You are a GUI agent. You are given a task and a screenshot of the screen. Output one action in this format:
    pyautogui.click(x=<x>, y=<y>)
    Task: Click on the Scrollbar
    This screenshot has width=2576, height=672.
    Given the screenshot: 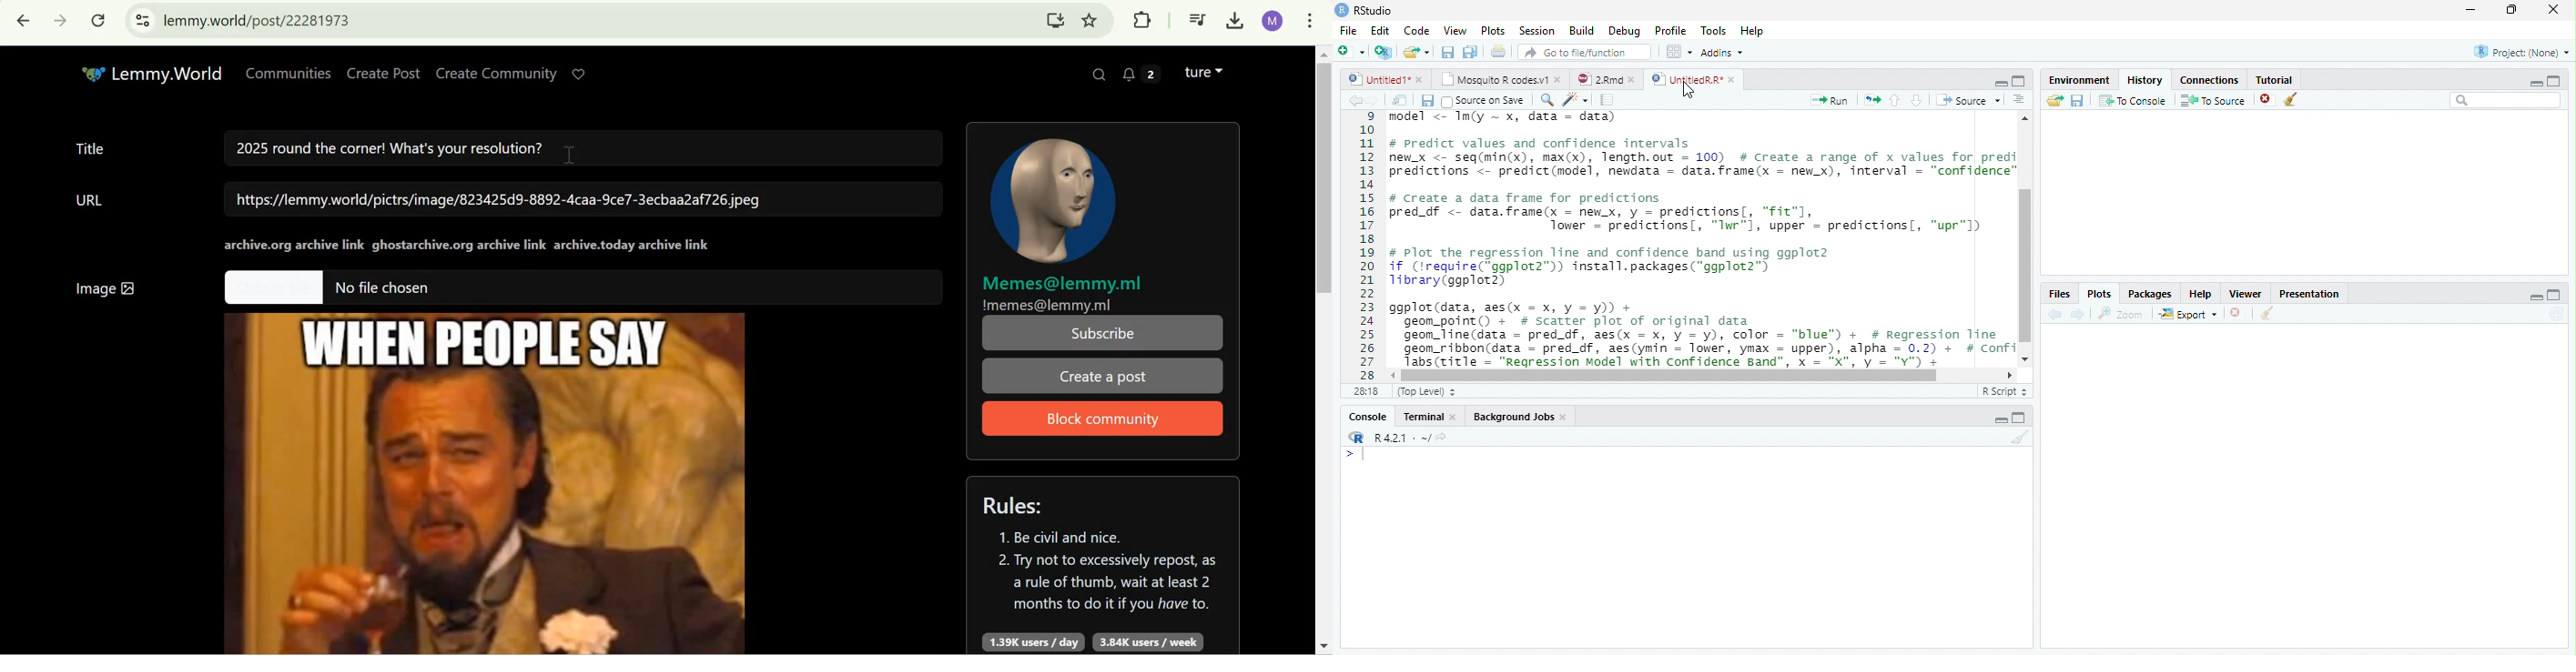 What is the action you would take?
    pyautogui.click(x=1705, y=375)
    